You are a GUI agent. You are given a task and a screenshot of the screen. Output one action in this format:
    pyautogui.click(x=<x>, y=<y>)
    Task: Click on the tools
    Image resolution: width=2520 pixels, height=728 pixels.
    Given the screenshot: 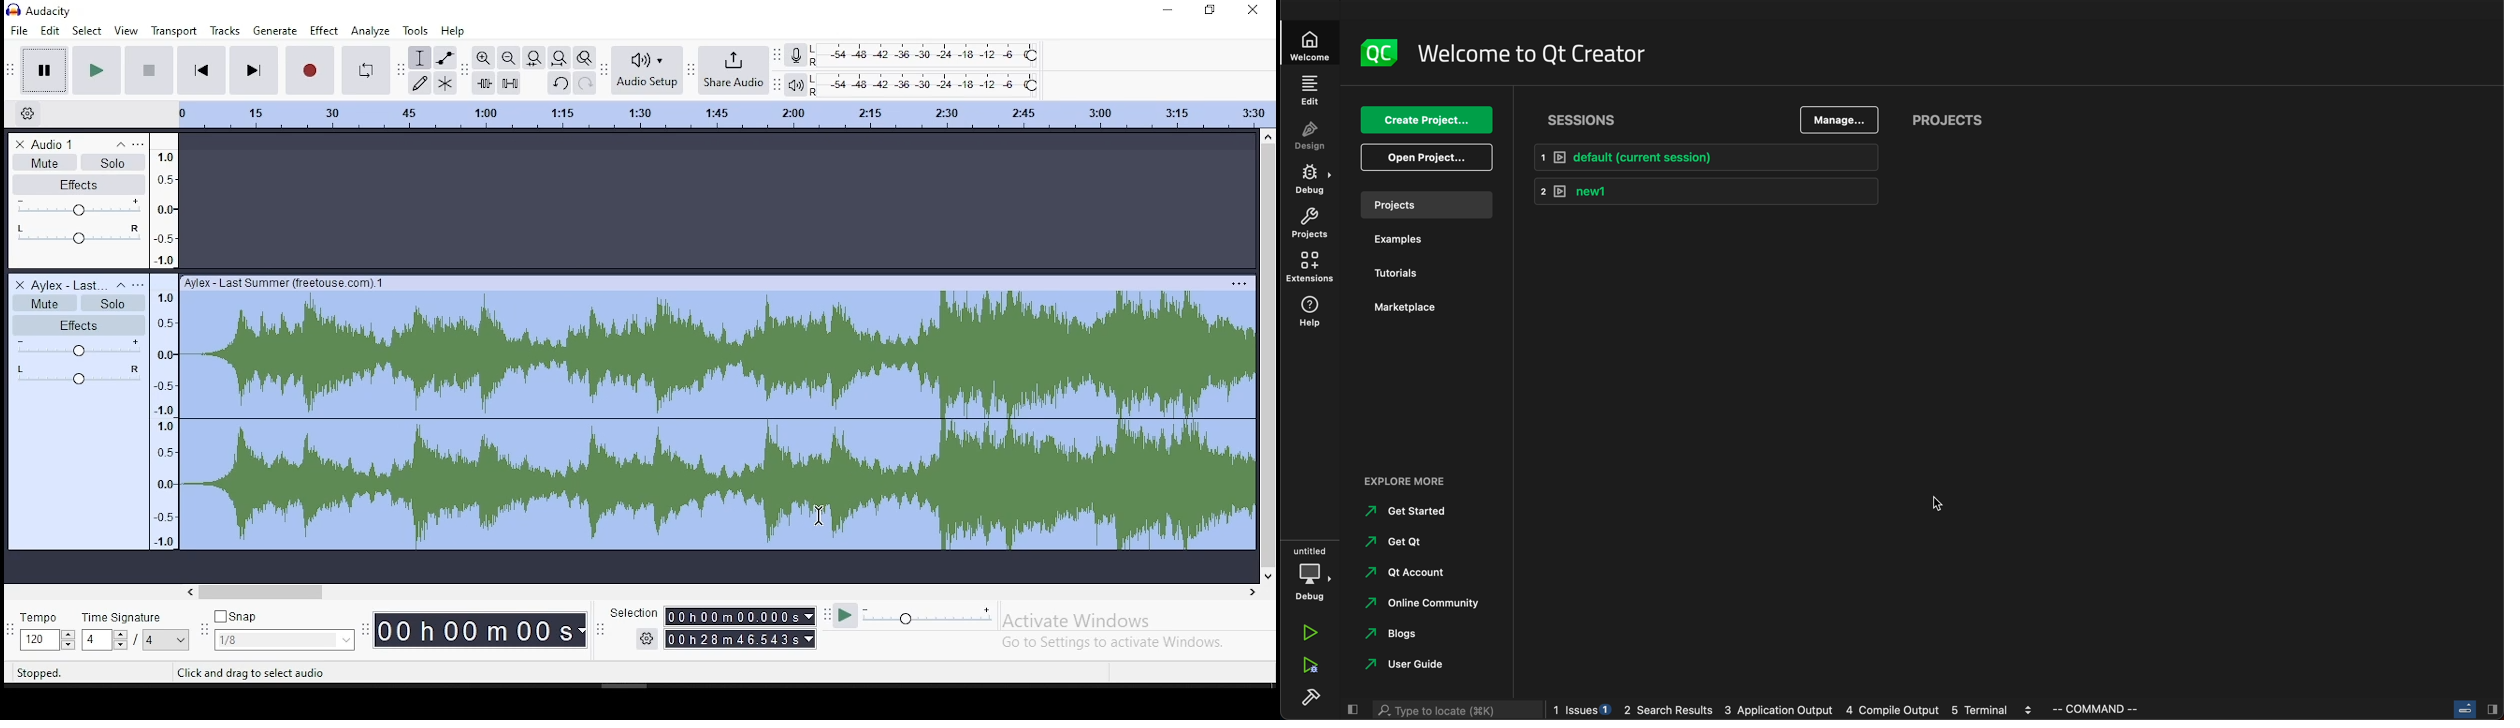 What is the action you would take?
    pyautogui.click(x=418, y=30)
    